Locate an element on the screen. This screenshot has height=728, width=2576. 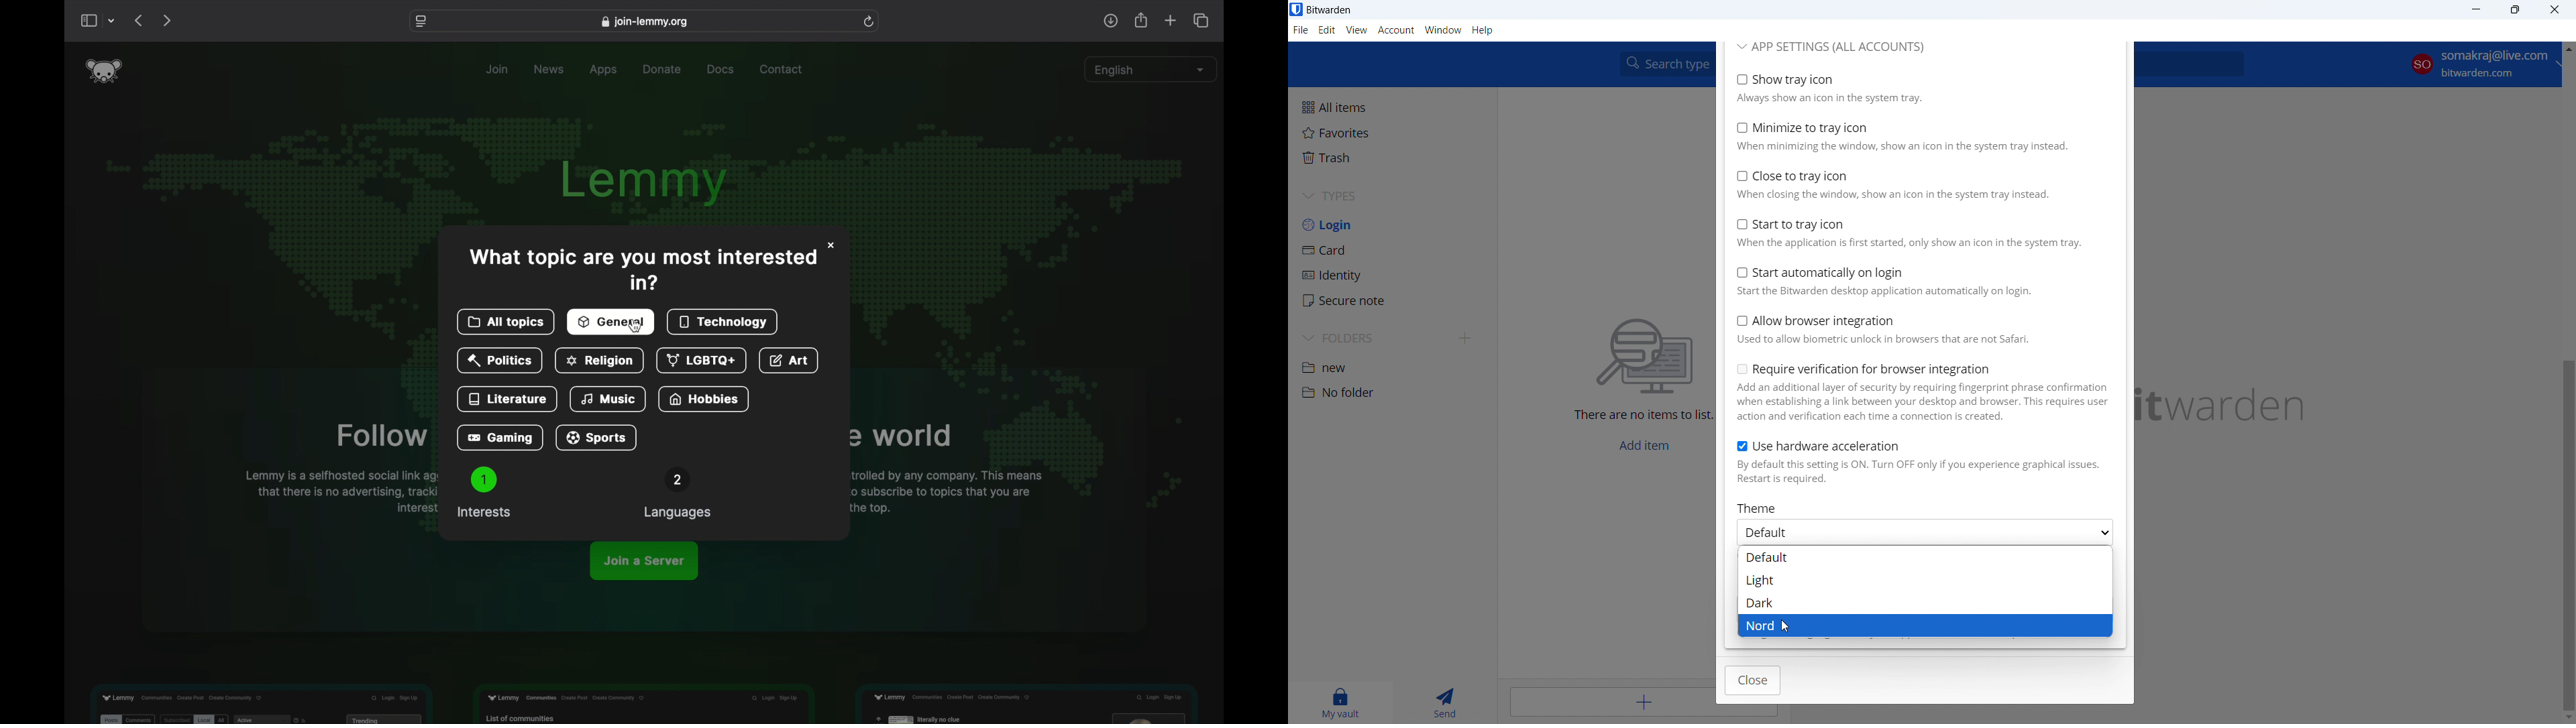
feature preview is located at coordinates (1026, 701).